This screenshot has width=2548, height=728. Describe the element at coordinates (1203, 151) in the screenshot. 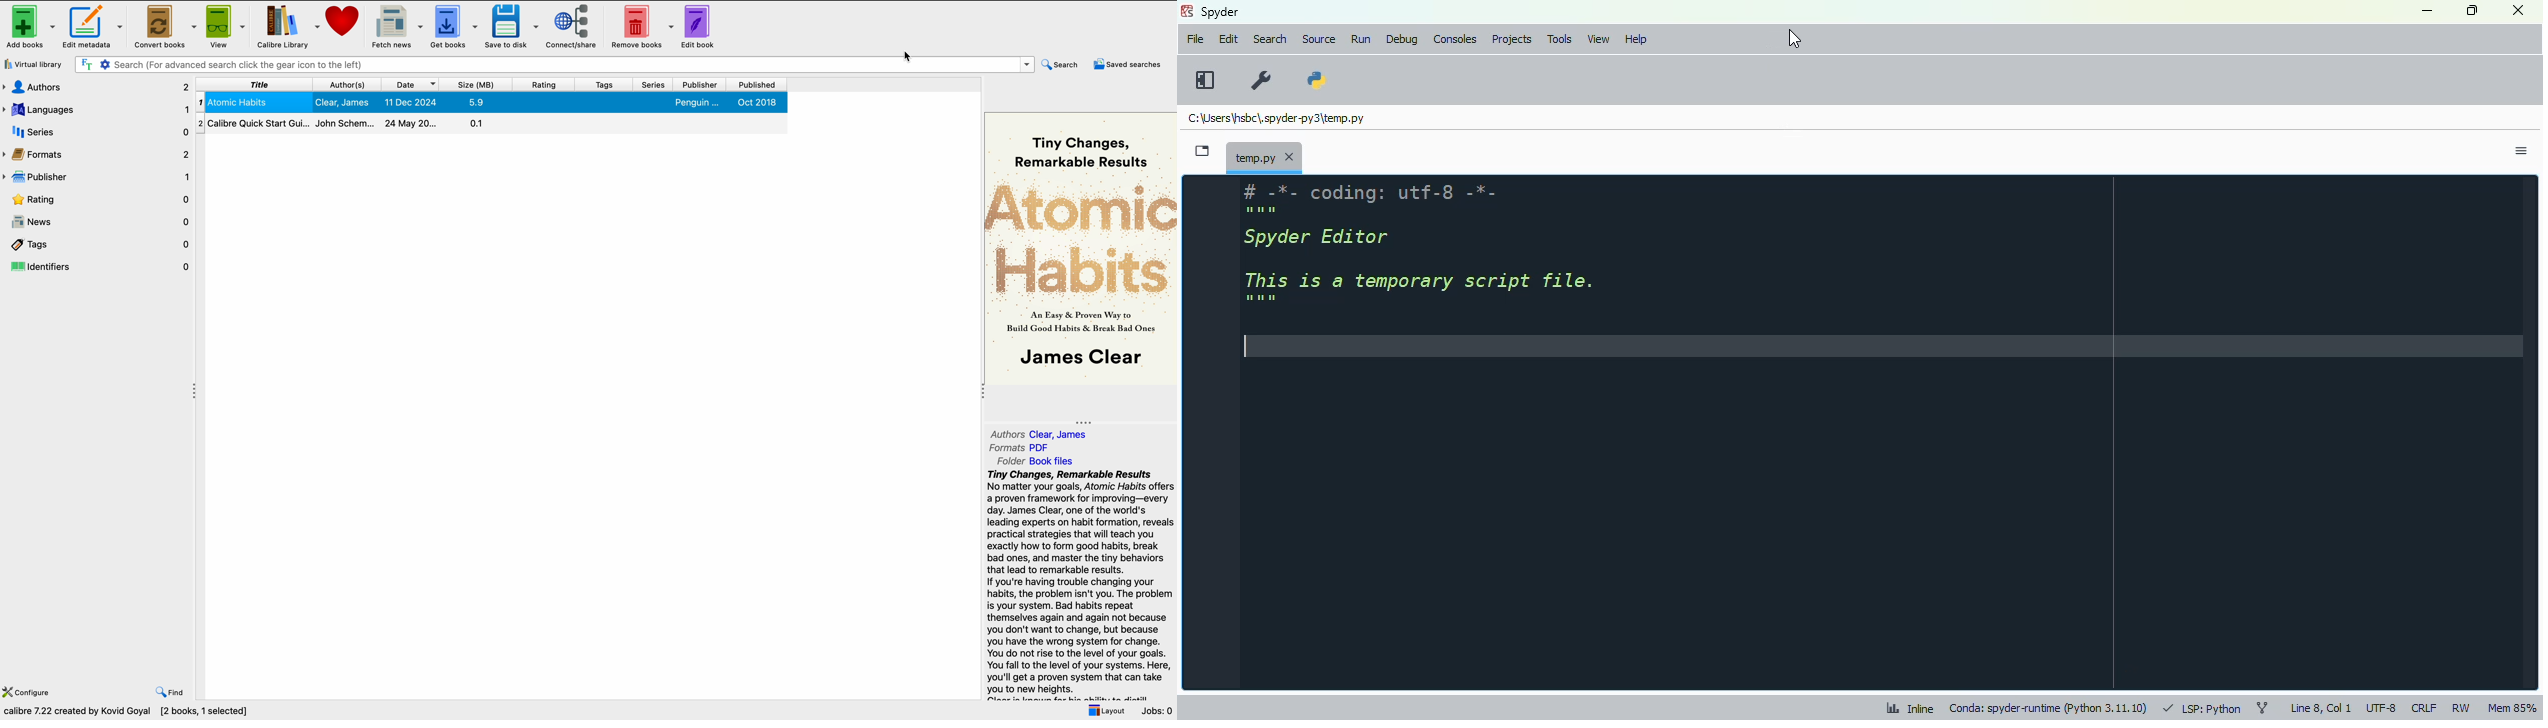

I see `browse tabs` at that location.